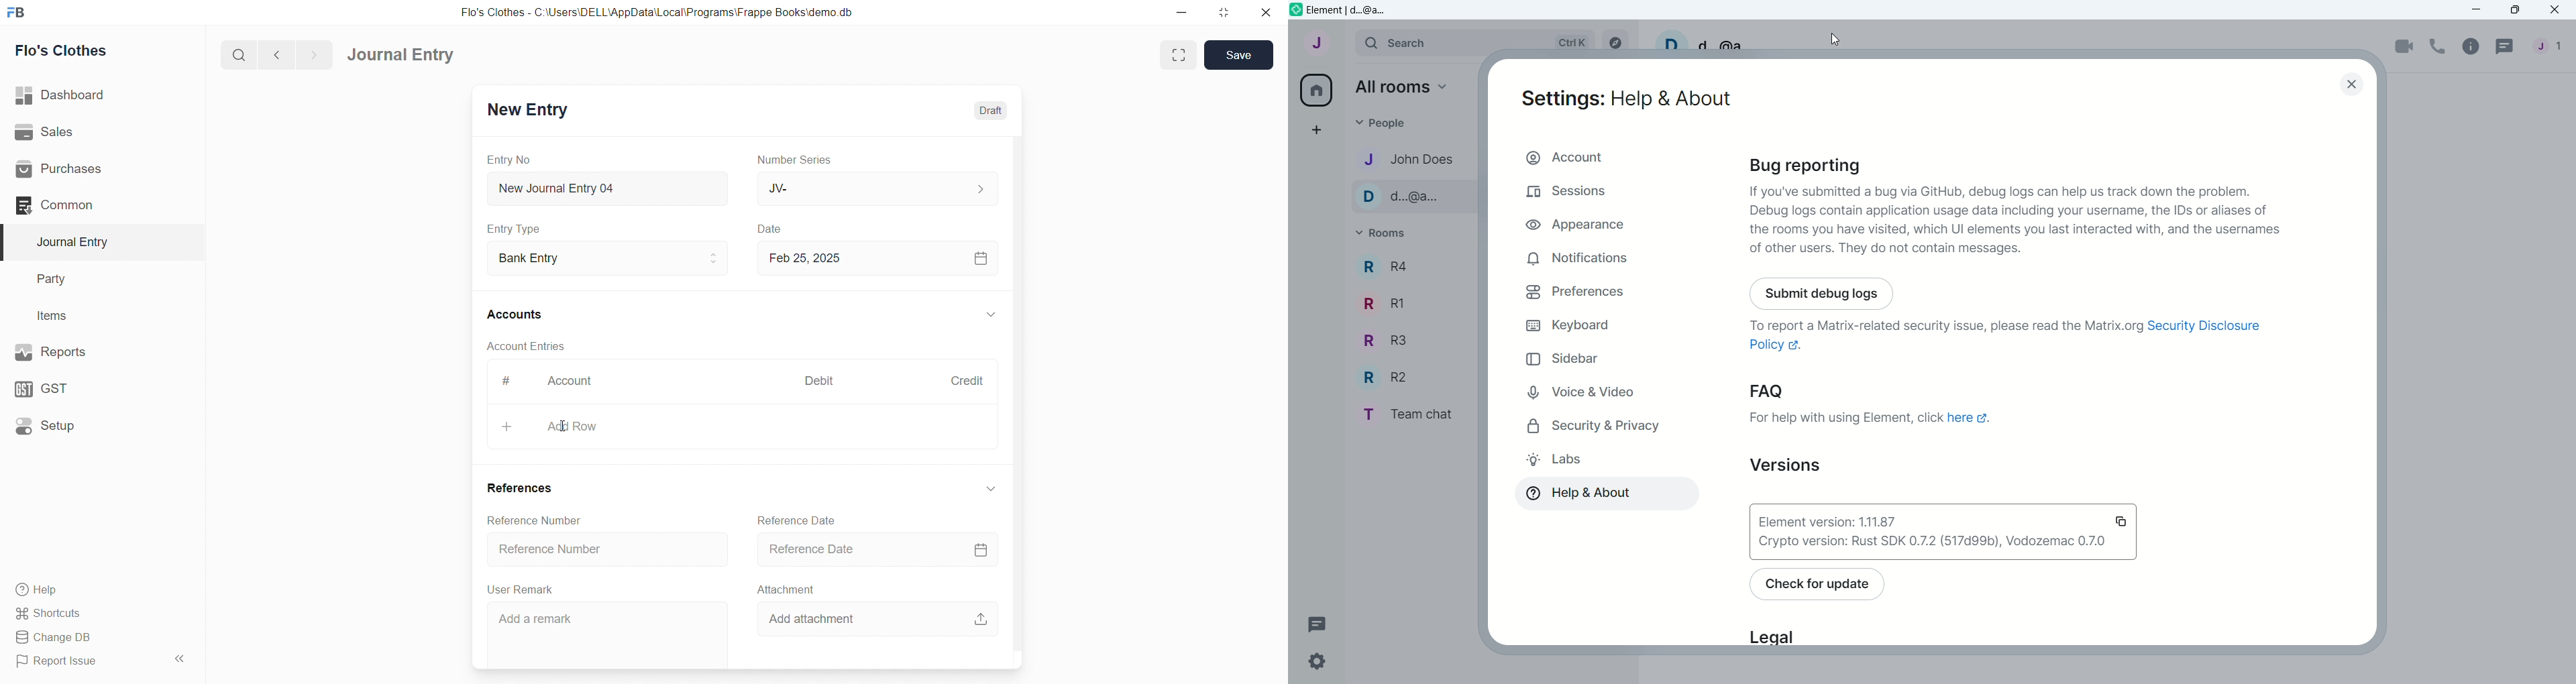 The image size is (2576, 700). Describe the element at coordinates (90, 205) in the screenshot. I see `Common` at that location.